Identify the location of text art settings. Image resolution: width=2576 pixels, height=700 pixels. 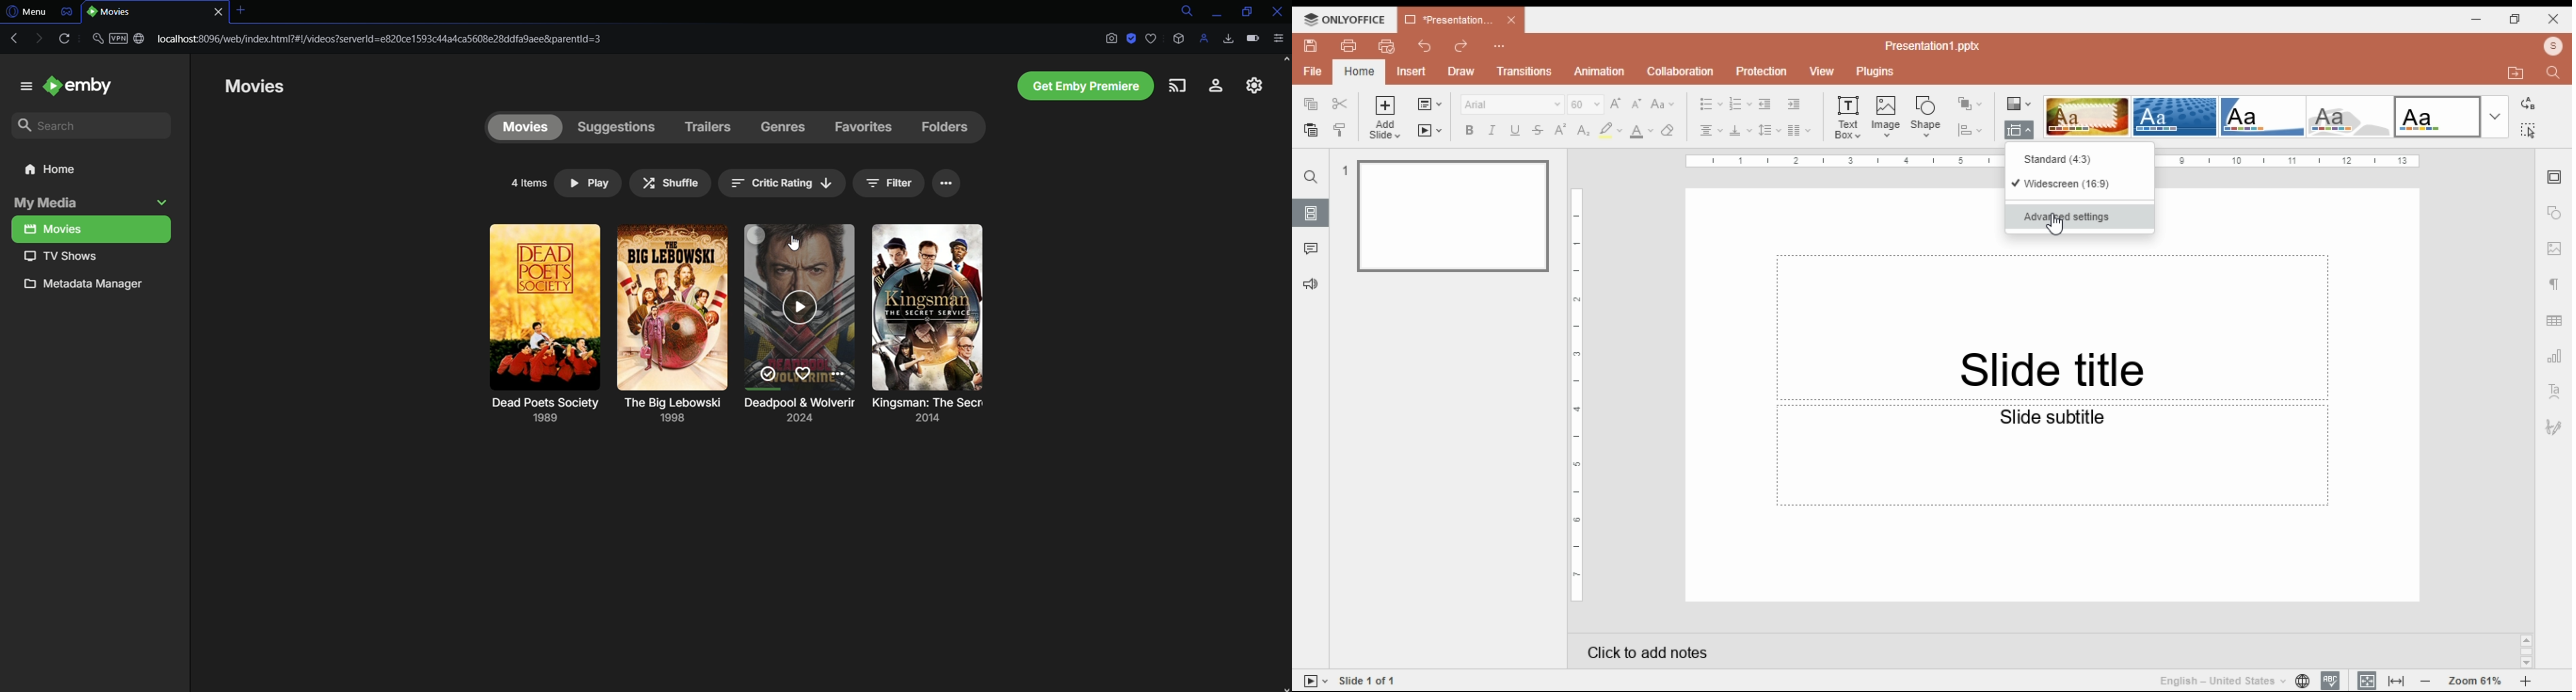
(2555, 390).